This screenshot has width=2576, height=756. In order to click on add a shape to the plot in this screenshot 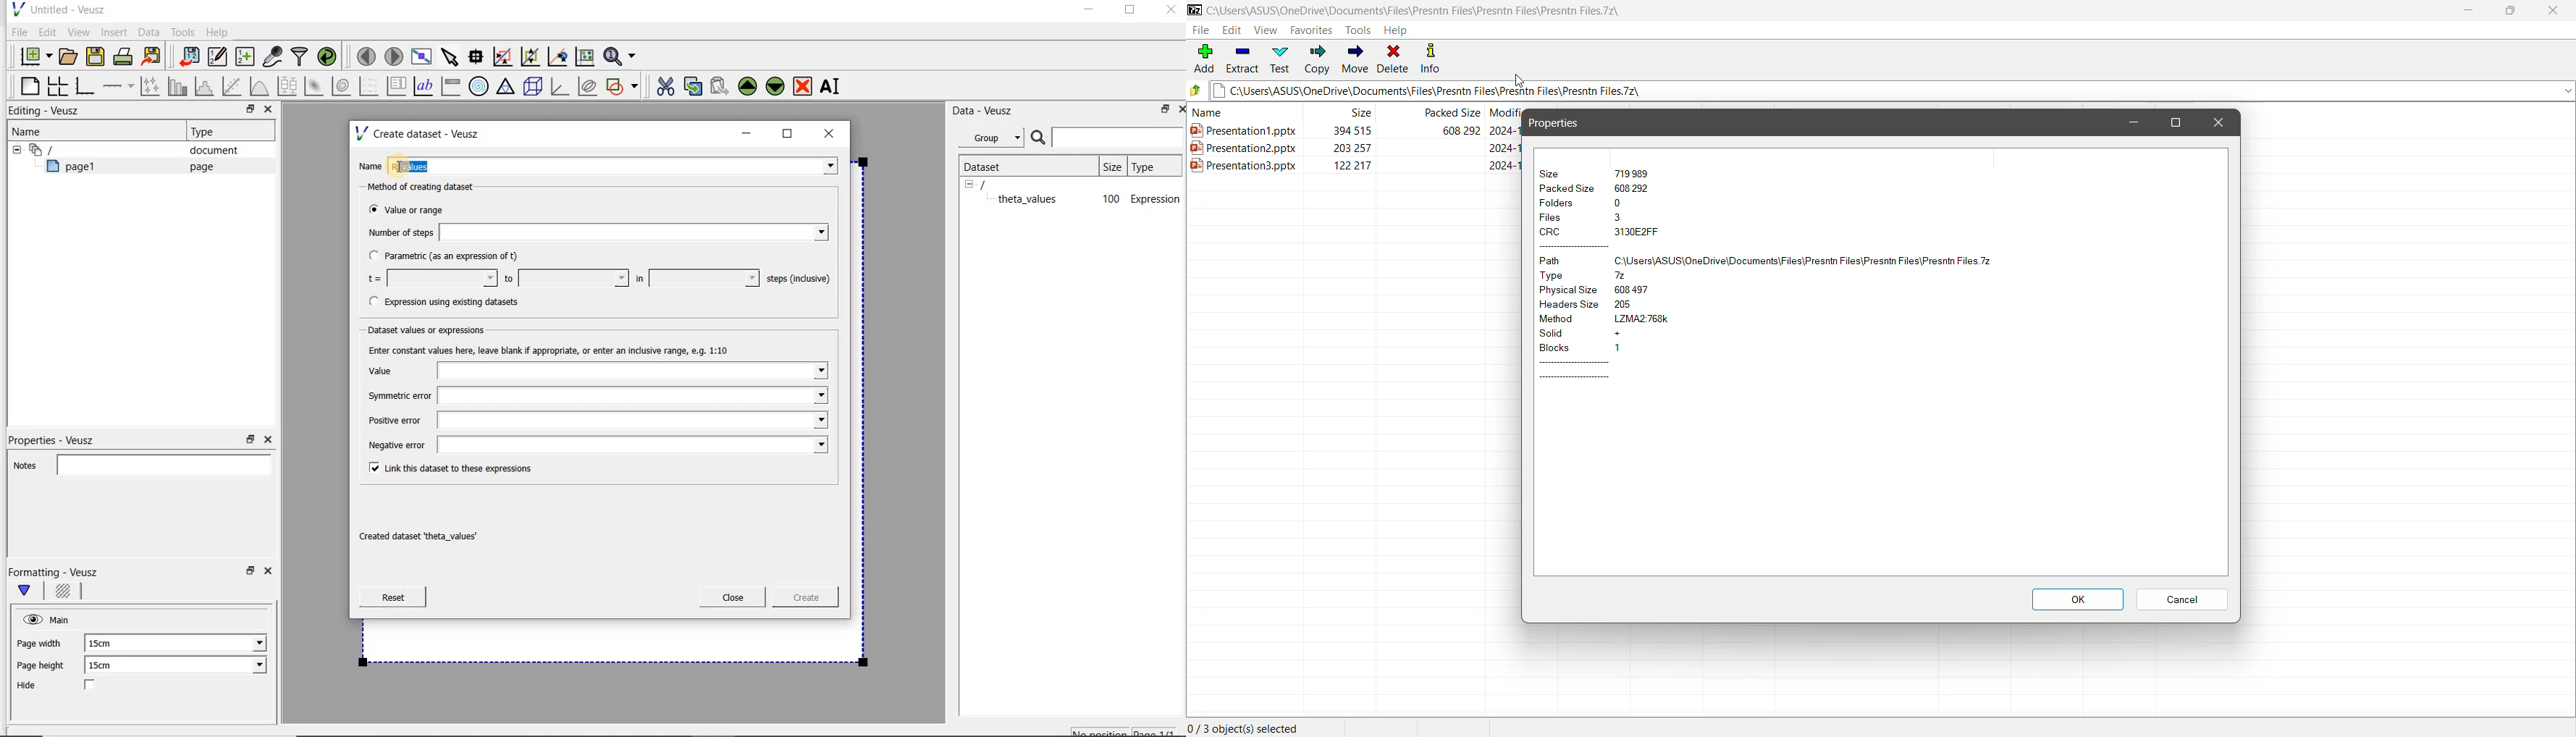, I will do `click(623, 85)`.